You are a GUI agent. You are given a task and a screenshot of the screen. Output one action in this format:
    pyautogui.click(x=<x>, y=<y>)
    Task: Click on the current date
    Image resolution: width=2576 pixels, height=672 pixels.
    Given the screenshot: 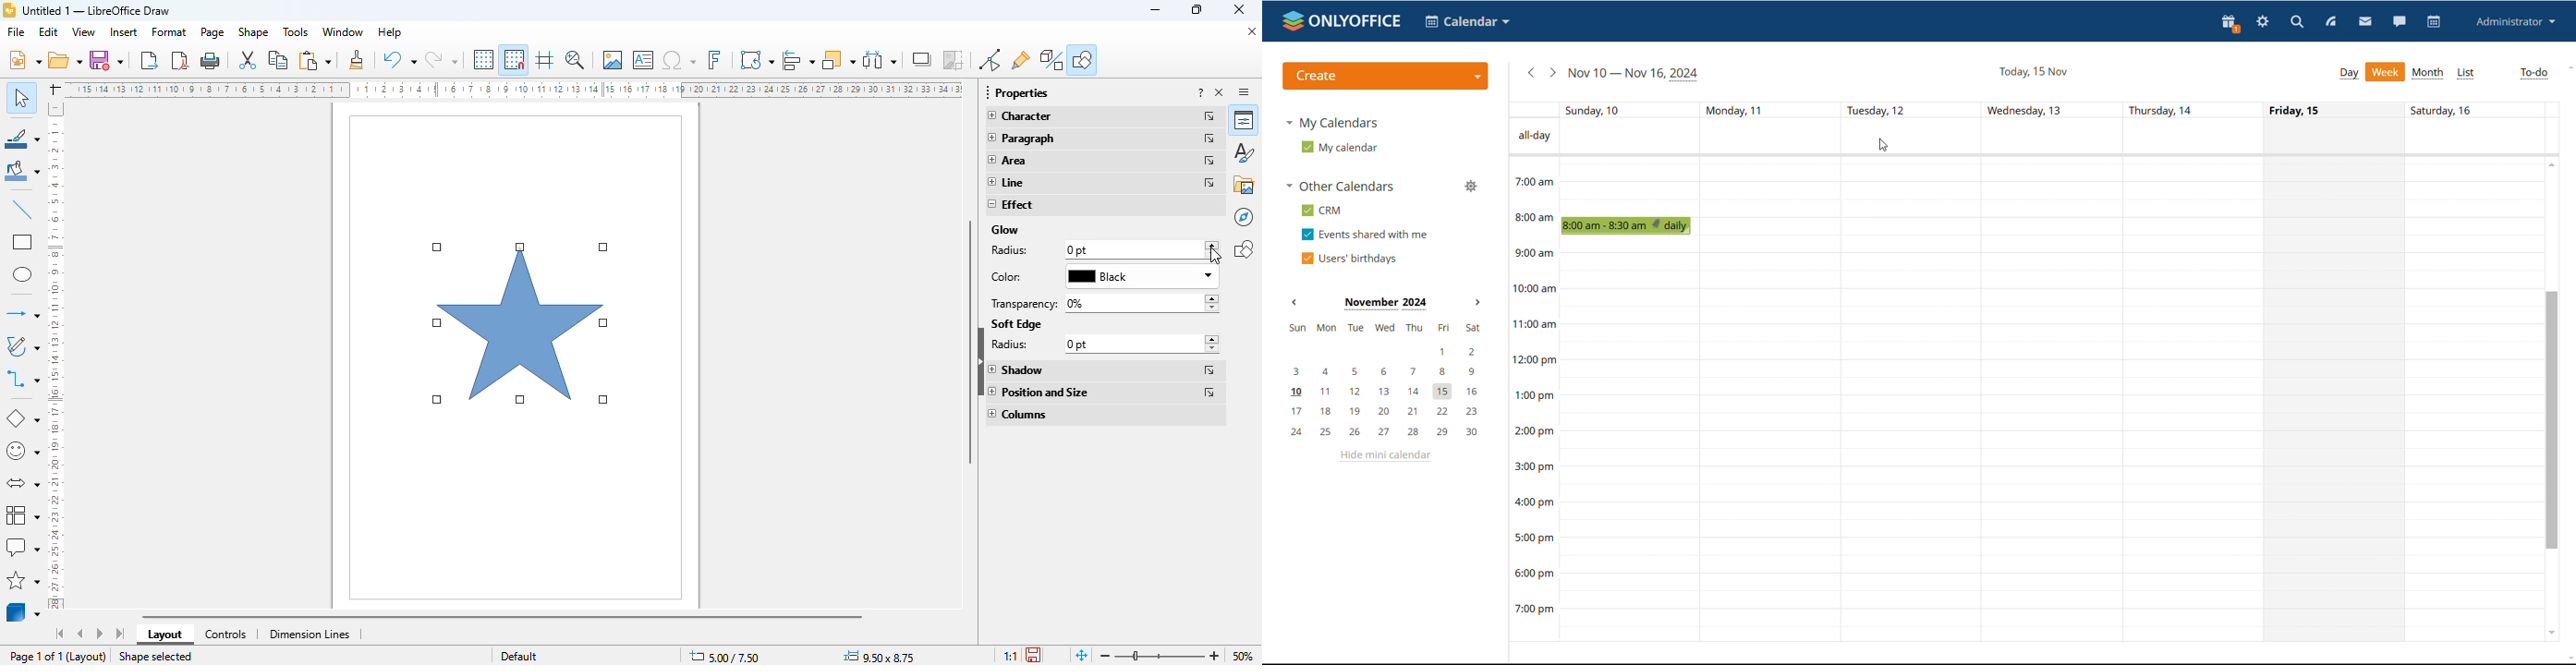 What is the action you would take?
    pyautogui.click(x=1634, y=75)
    